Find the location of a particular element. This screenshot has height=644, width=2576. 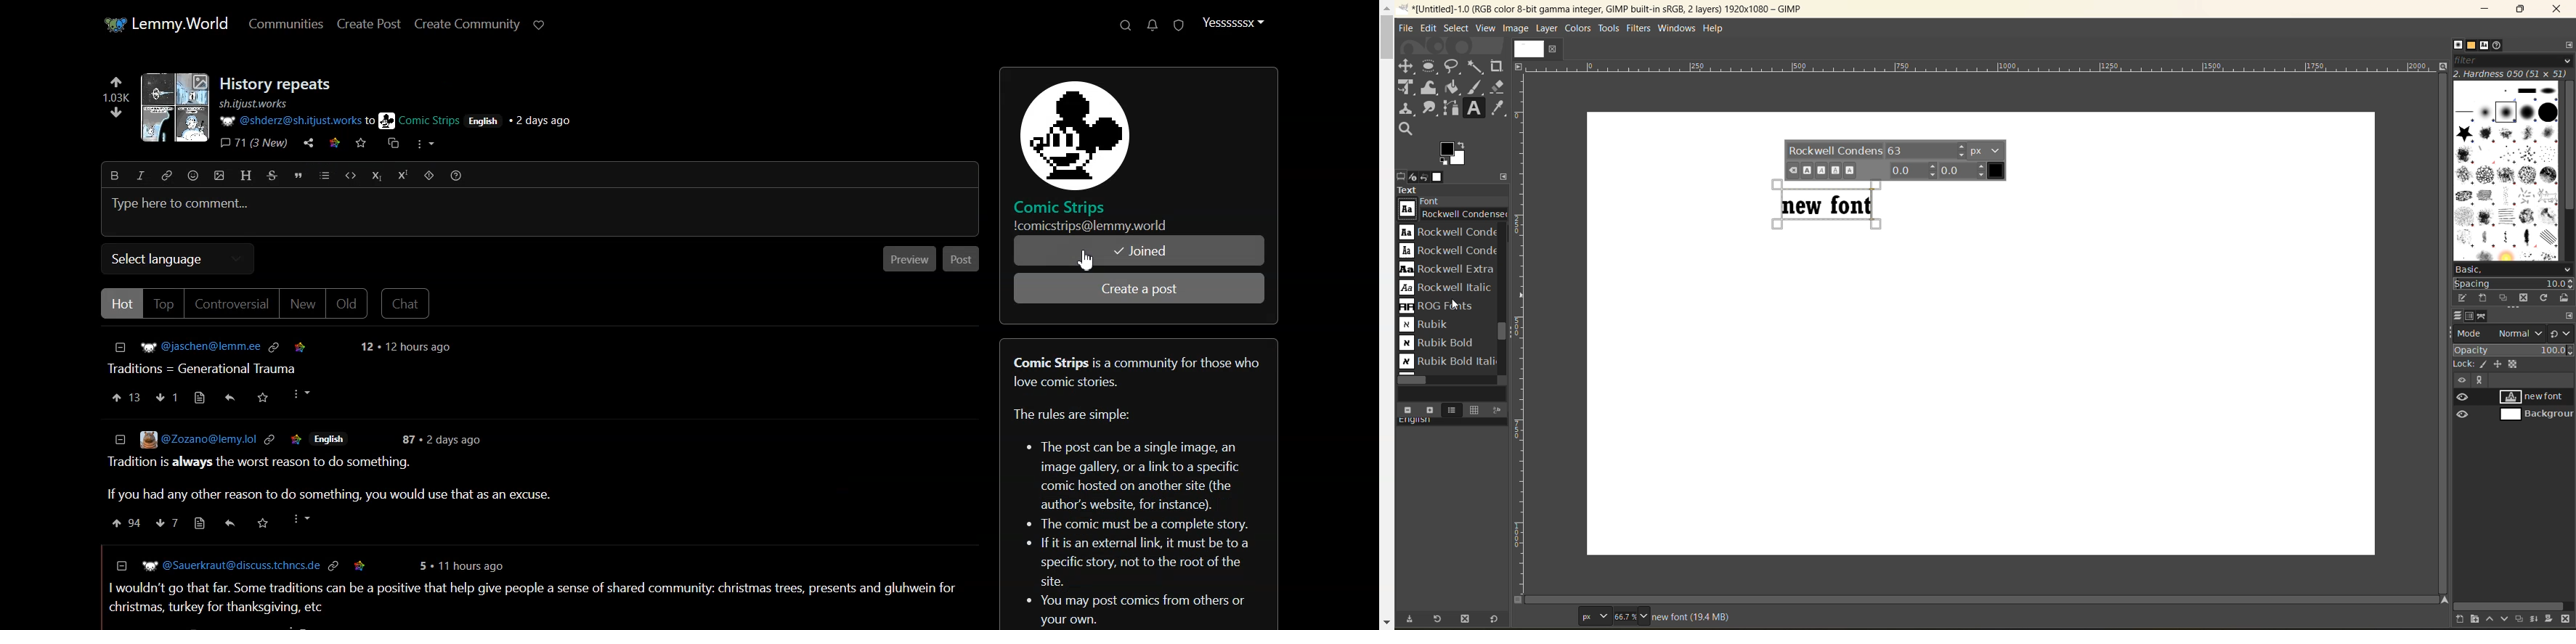

Unread Report is located at coordinates (1179, 25).